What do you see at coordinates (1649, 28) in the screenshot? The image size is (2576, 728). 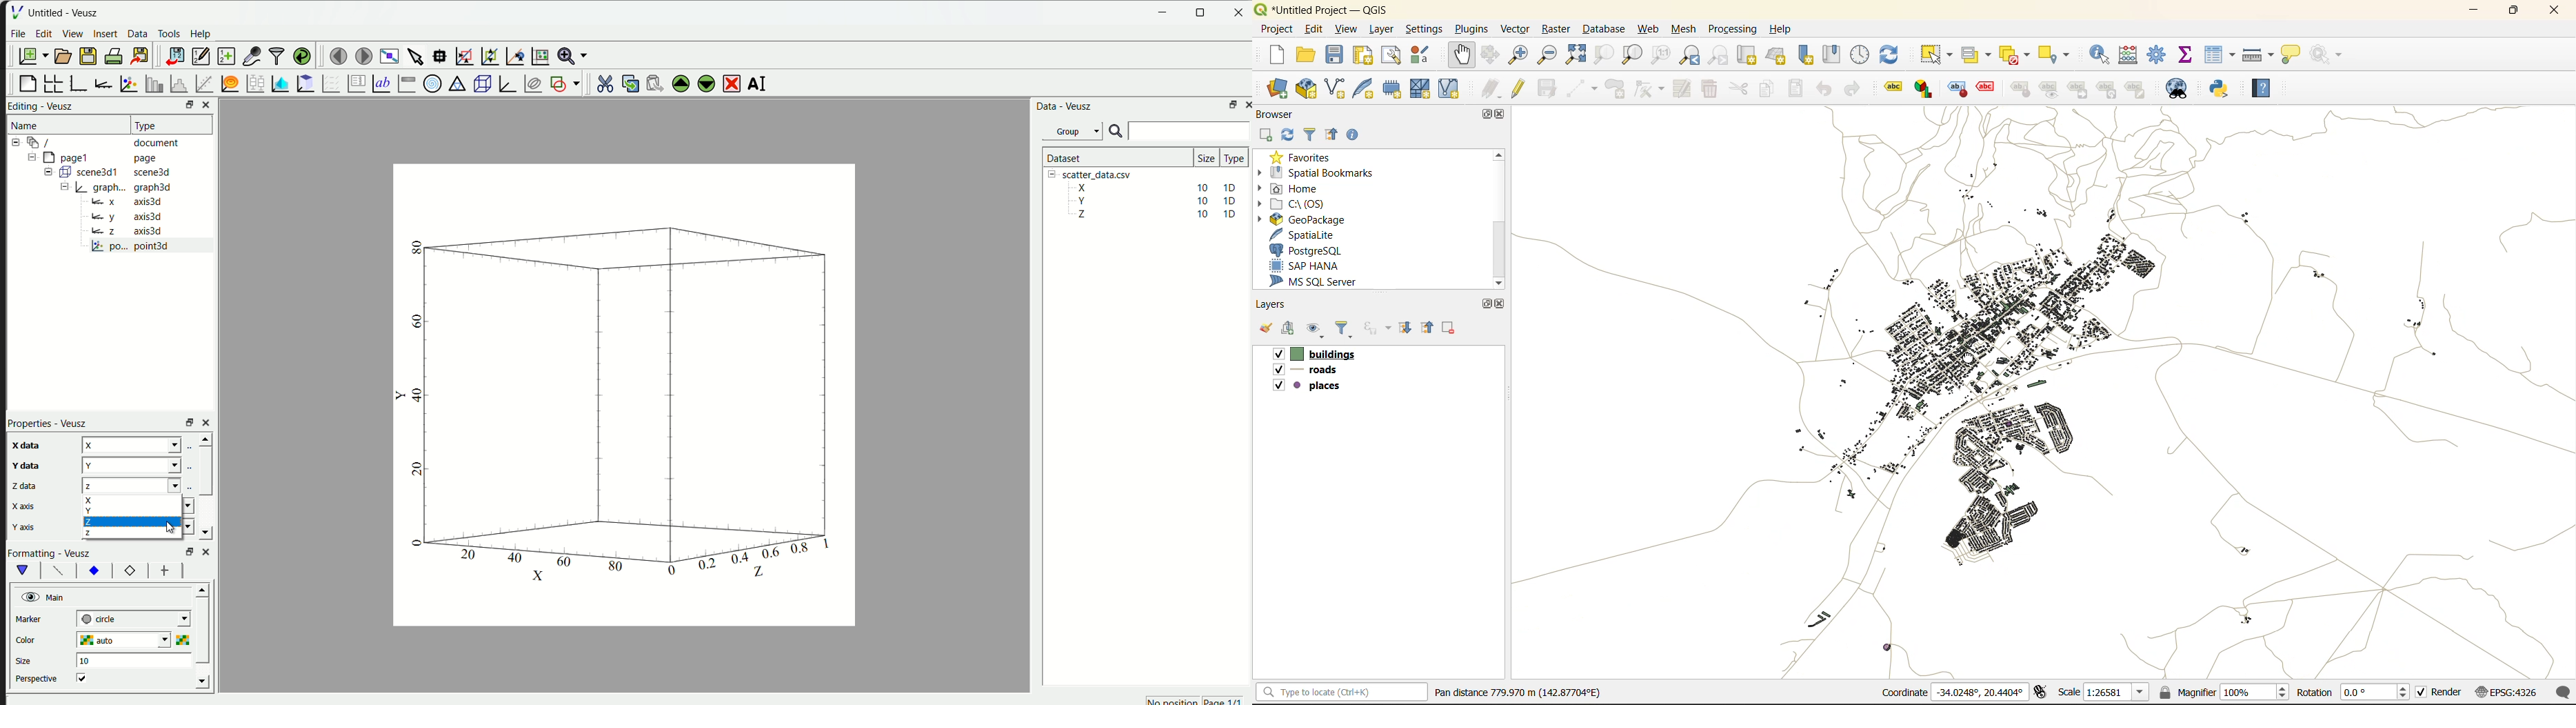 I see `web` at bounding box center [1649, 28].